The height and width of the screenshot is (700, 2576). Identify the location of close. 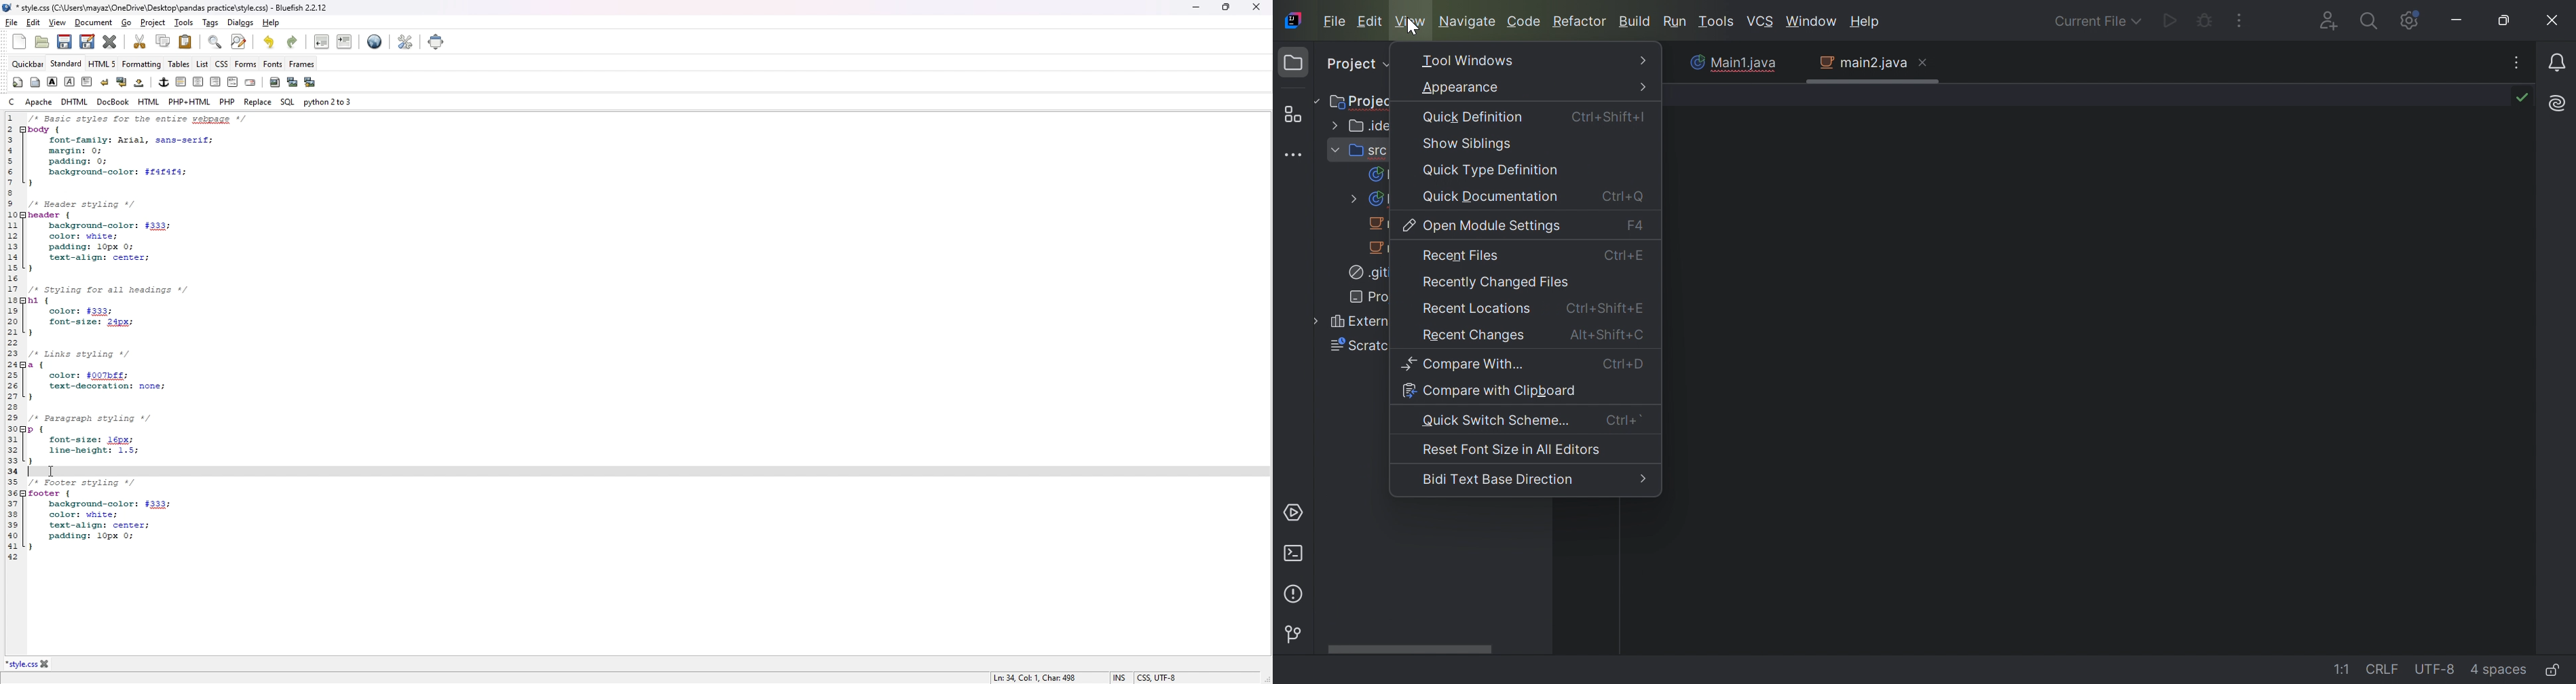
(1255, 7).